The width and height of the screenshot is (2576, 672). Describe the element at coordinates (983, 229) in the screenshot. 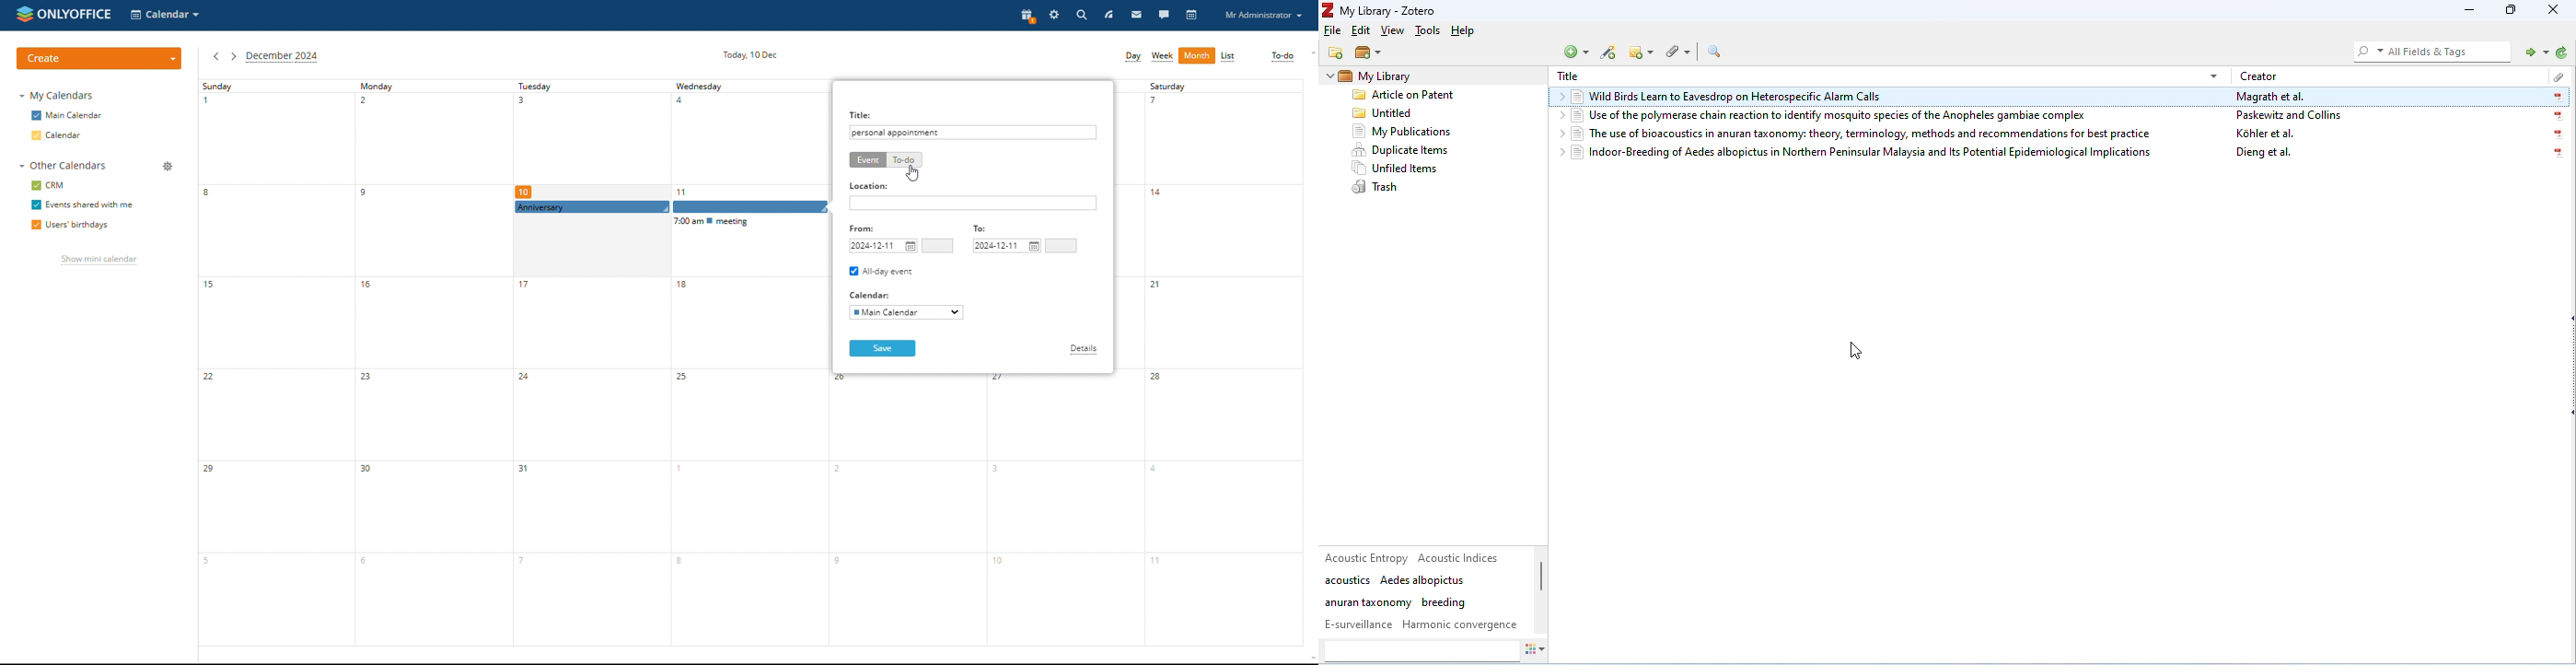

I see `To:` at that location.